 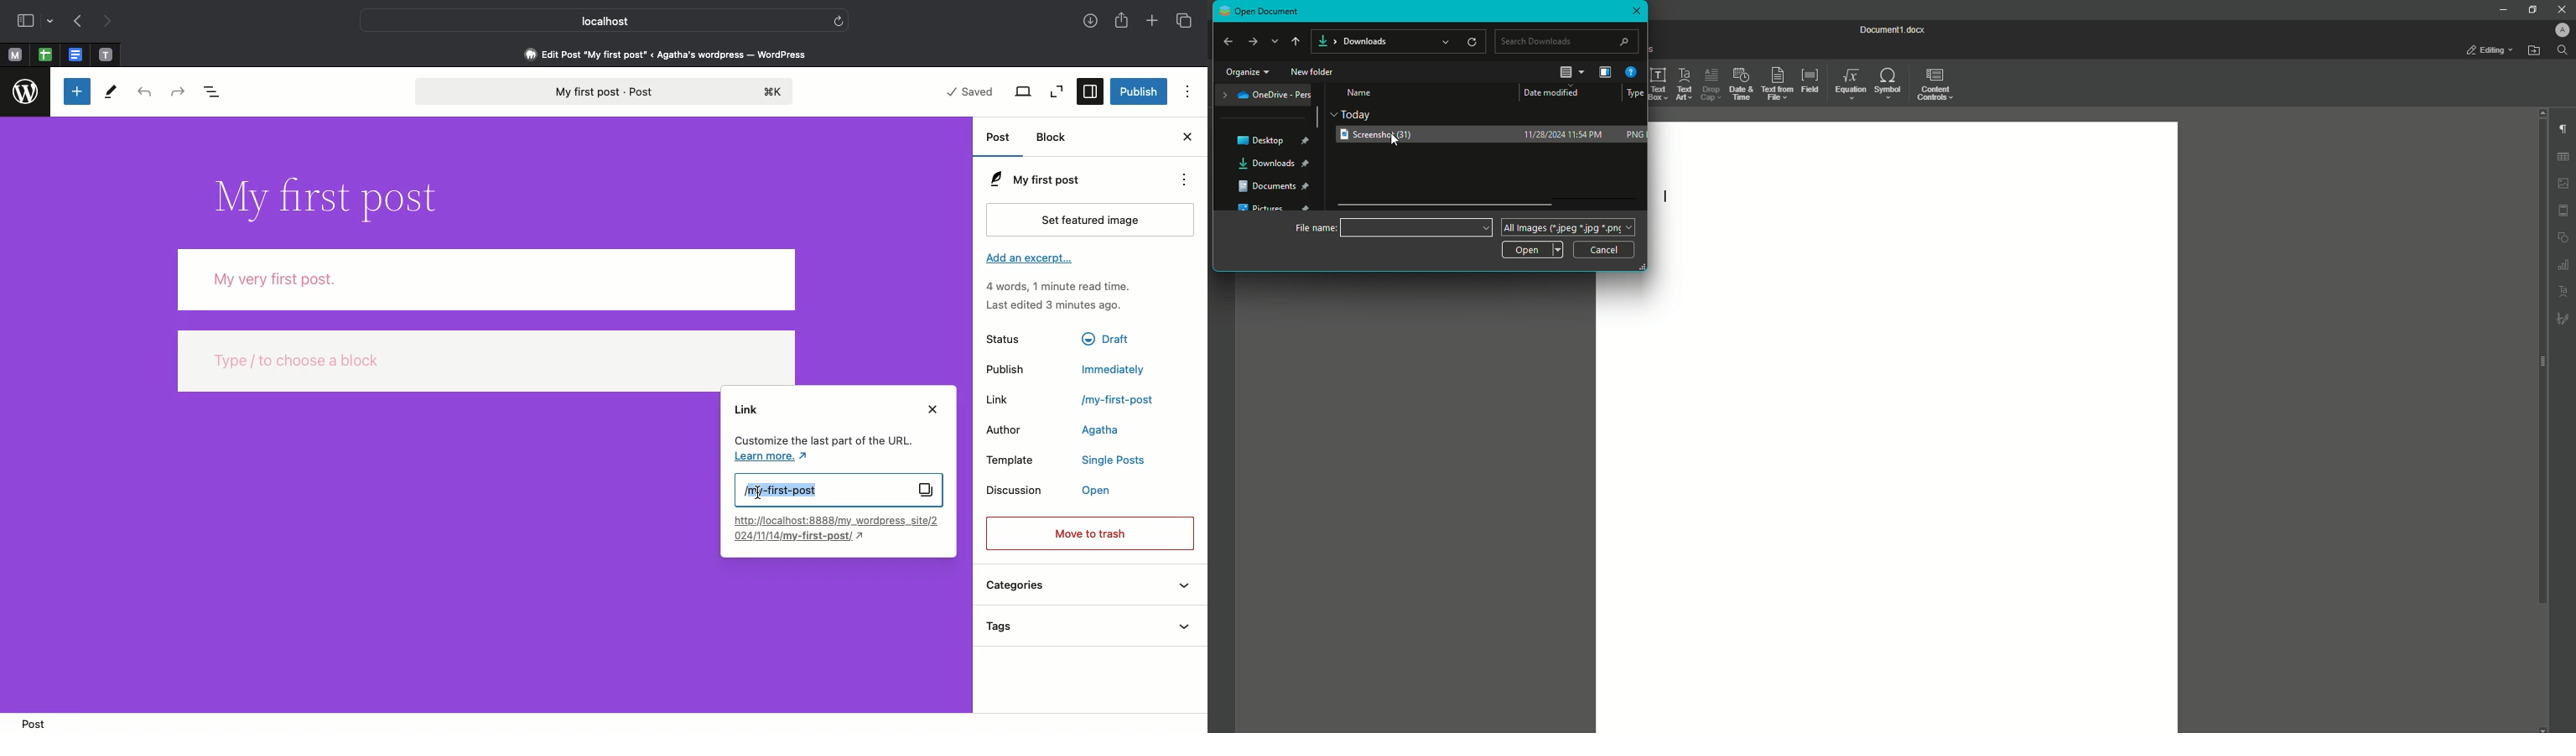 I want to click on Date and Time, so click(x=1741, y=83).